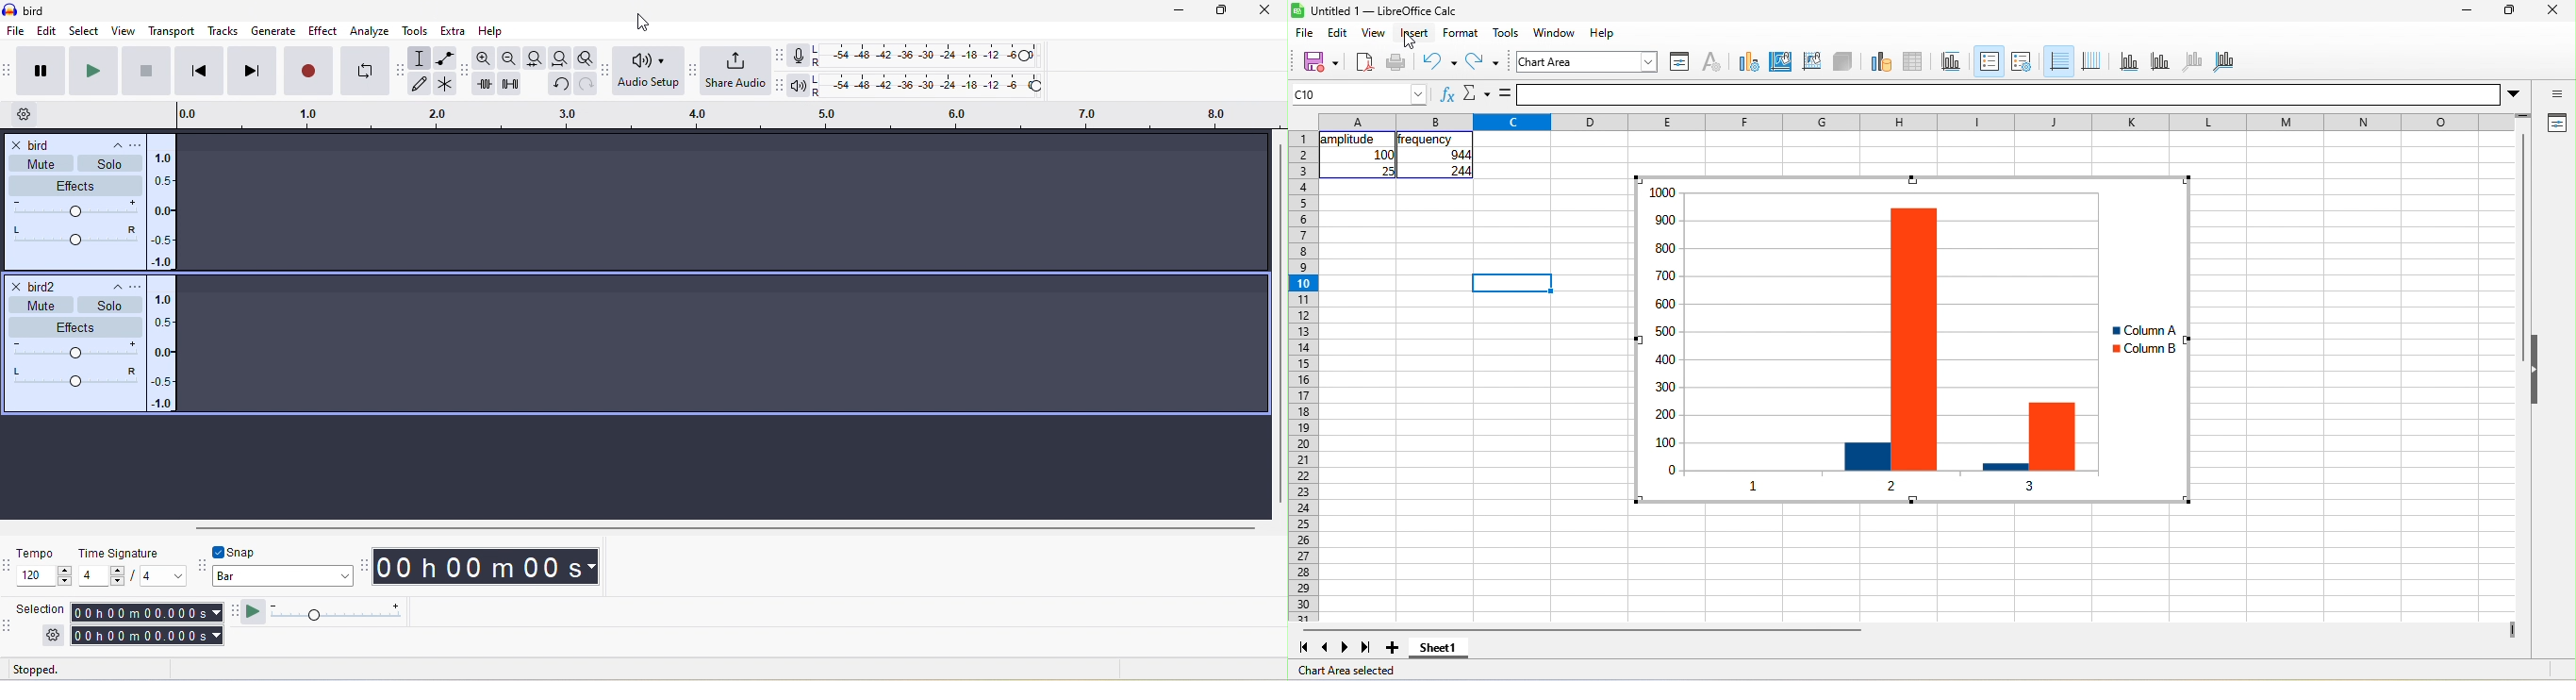 The width and height of the screenshot is (2576, 700). Describe the element at coordinates (605, 69) in the screenshot. I see `audacity audio setup toolbar` at that location.